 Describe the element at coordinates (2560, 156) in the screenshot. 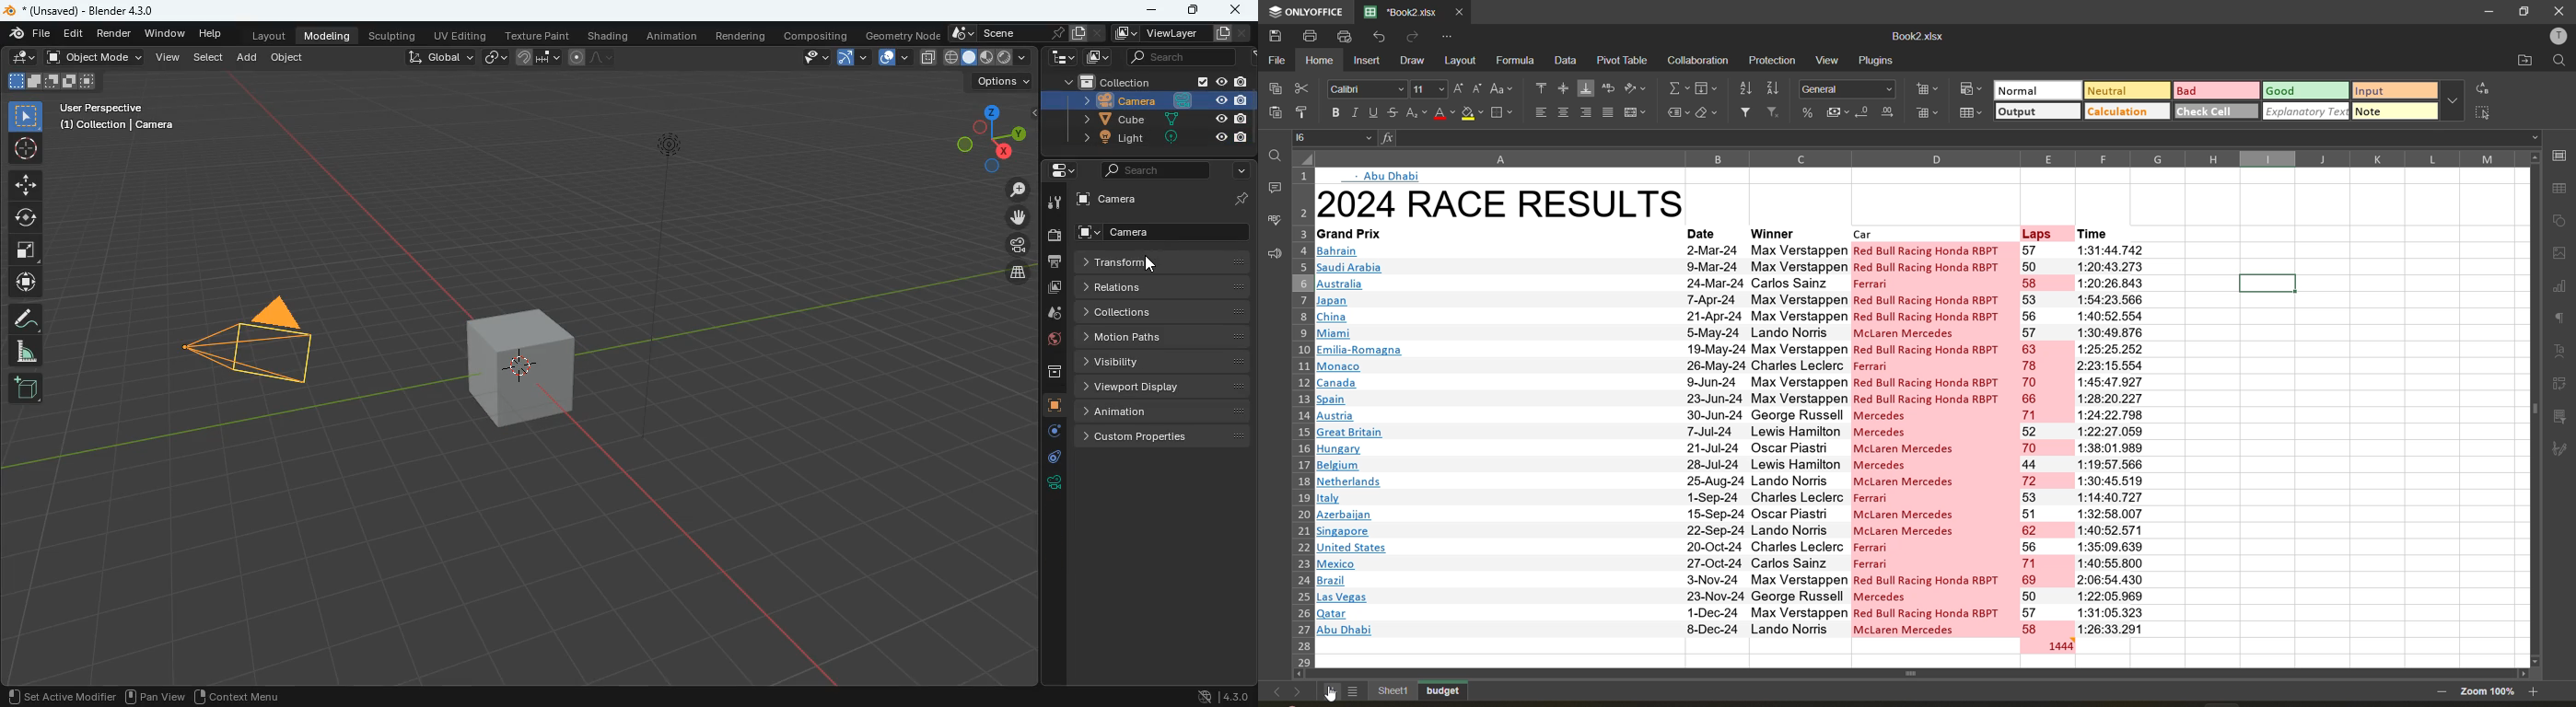

I see `cell settings` at that location.